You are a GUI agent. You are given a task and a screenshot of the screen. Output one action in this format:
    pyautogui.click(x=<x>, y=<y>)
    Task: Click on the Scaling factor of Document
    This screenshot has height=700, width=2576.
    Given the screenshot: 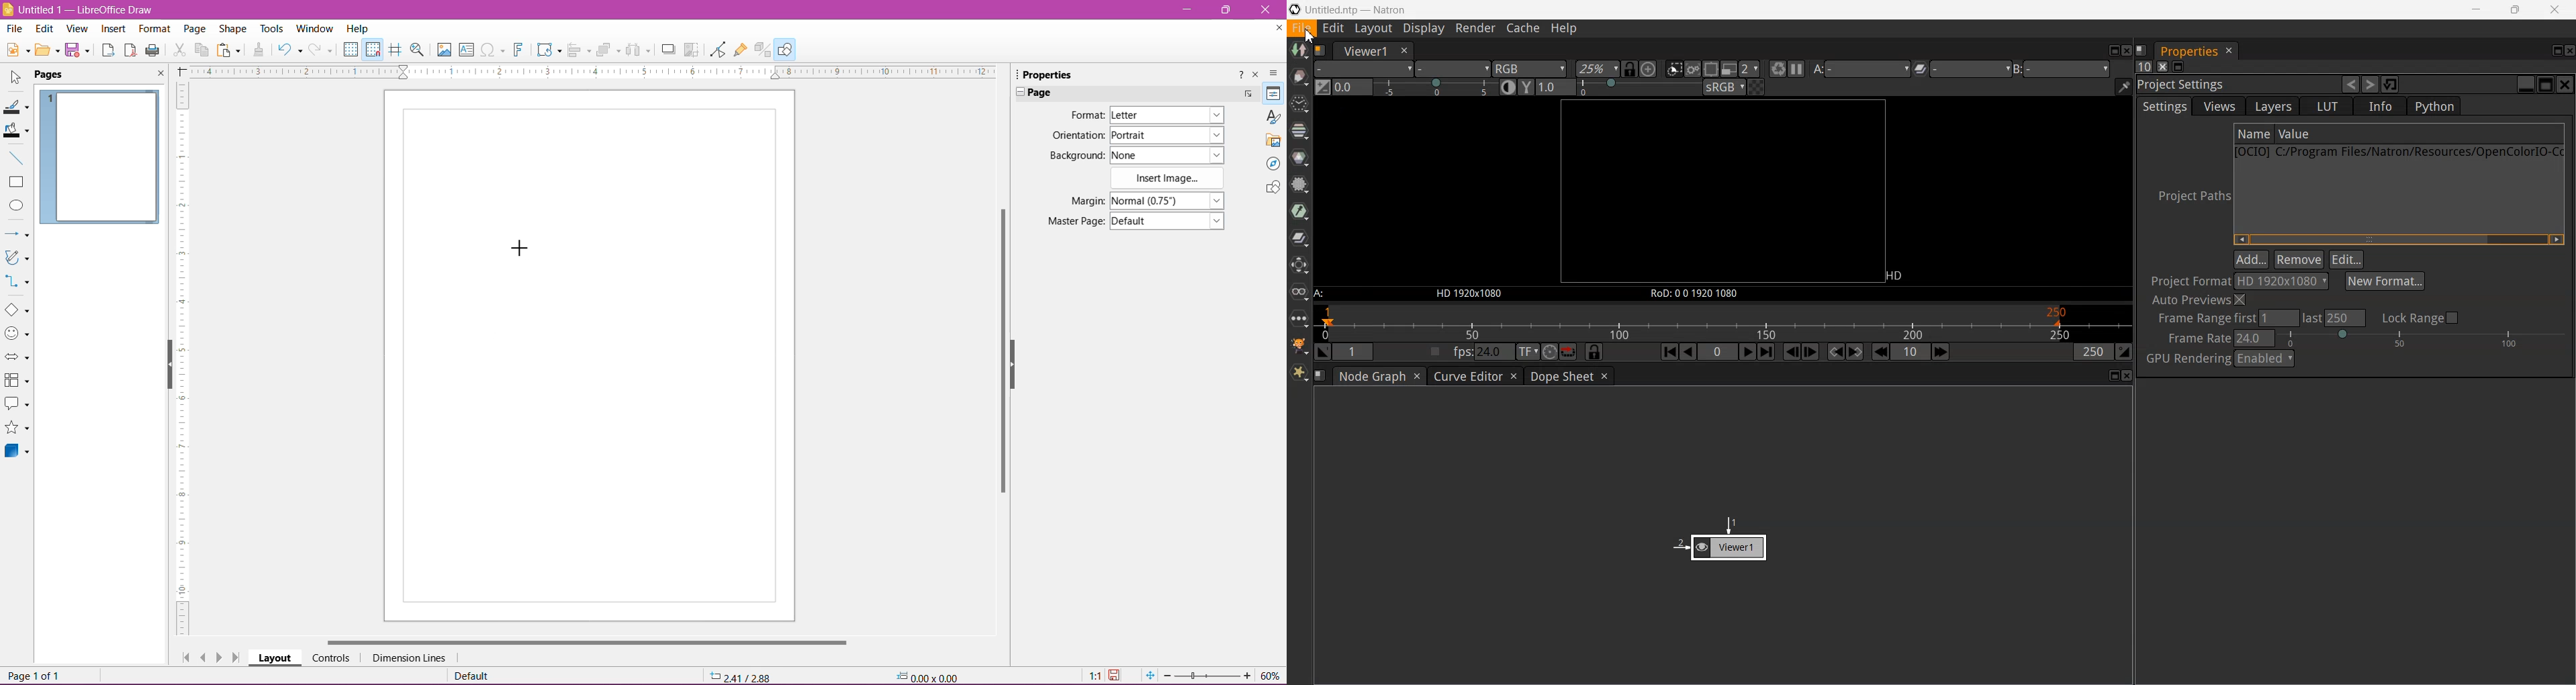 What is the action you would take?
    pyautogui.click(x=1094, y=676)
    